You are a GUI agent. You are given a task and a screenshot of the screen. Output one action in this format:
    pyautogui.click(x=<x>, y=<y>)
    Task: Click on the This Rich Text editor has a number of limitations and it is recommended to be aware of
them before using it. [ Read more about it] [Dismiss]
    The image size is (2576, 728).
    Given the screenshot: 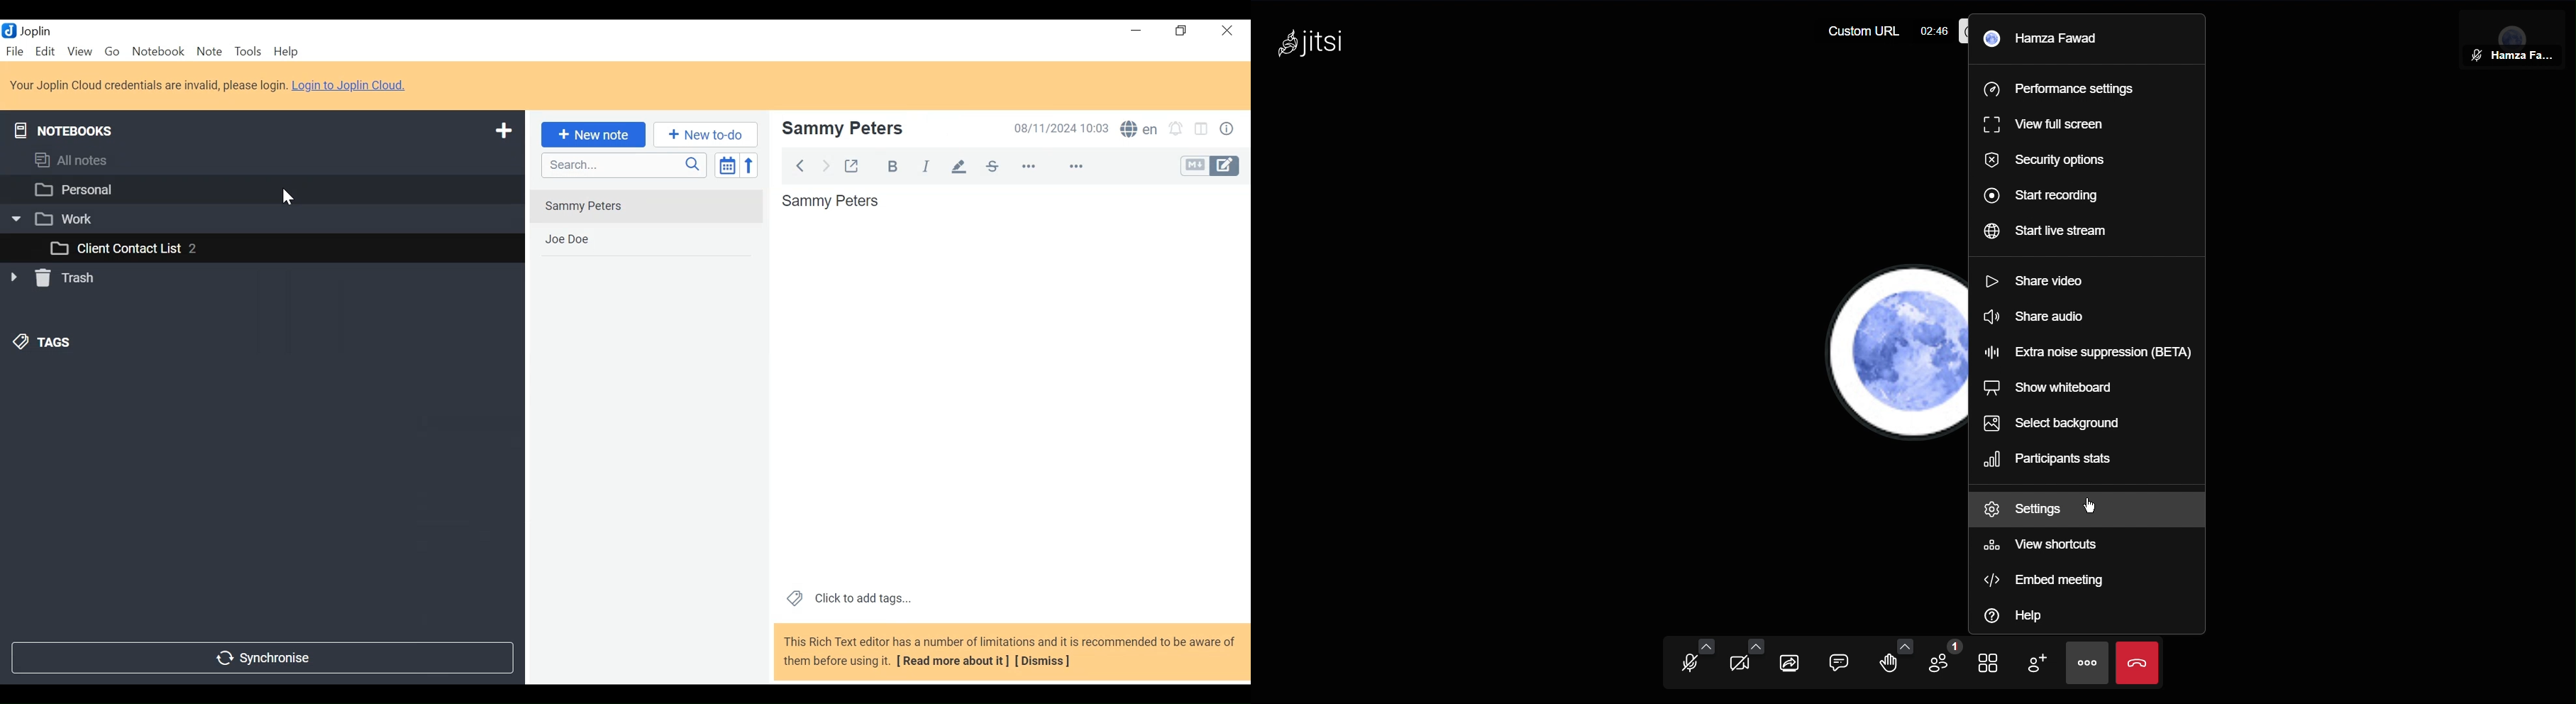 What is the action you would take?
    pyautogui.click(x=1006, y=653)
    